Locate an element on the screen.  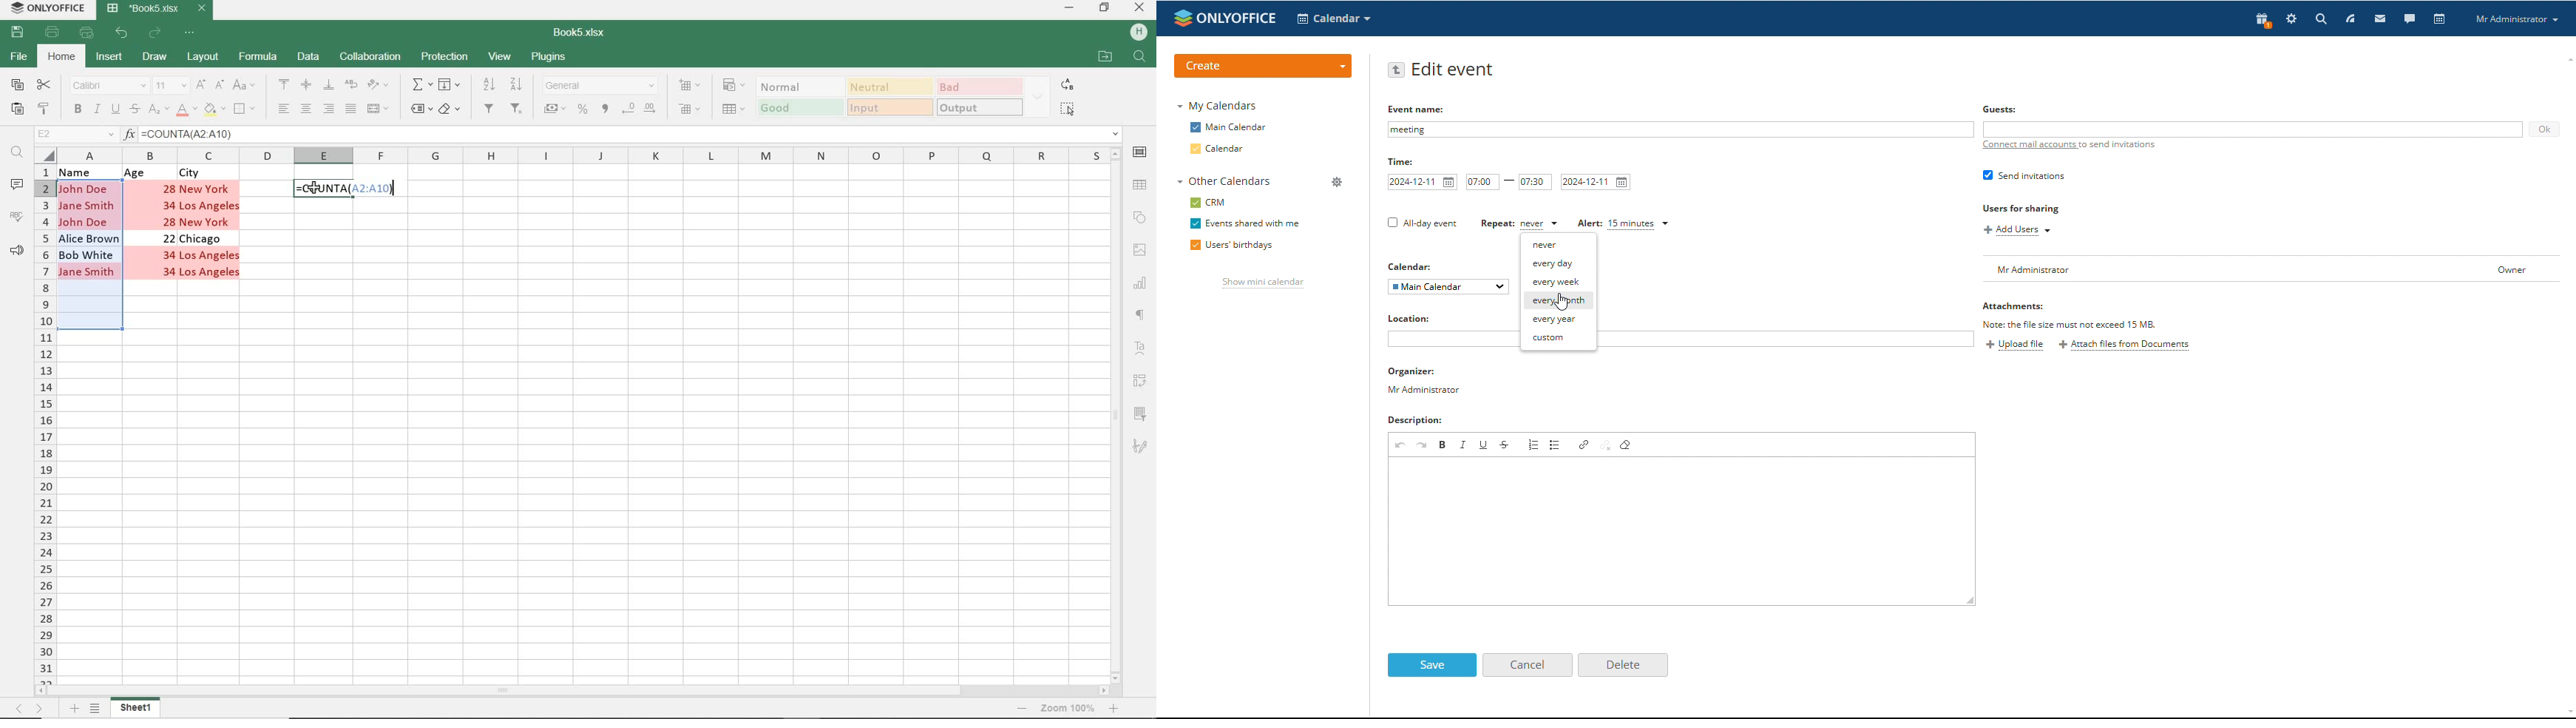
UNDERLINE is located at coordinates (115, 110).